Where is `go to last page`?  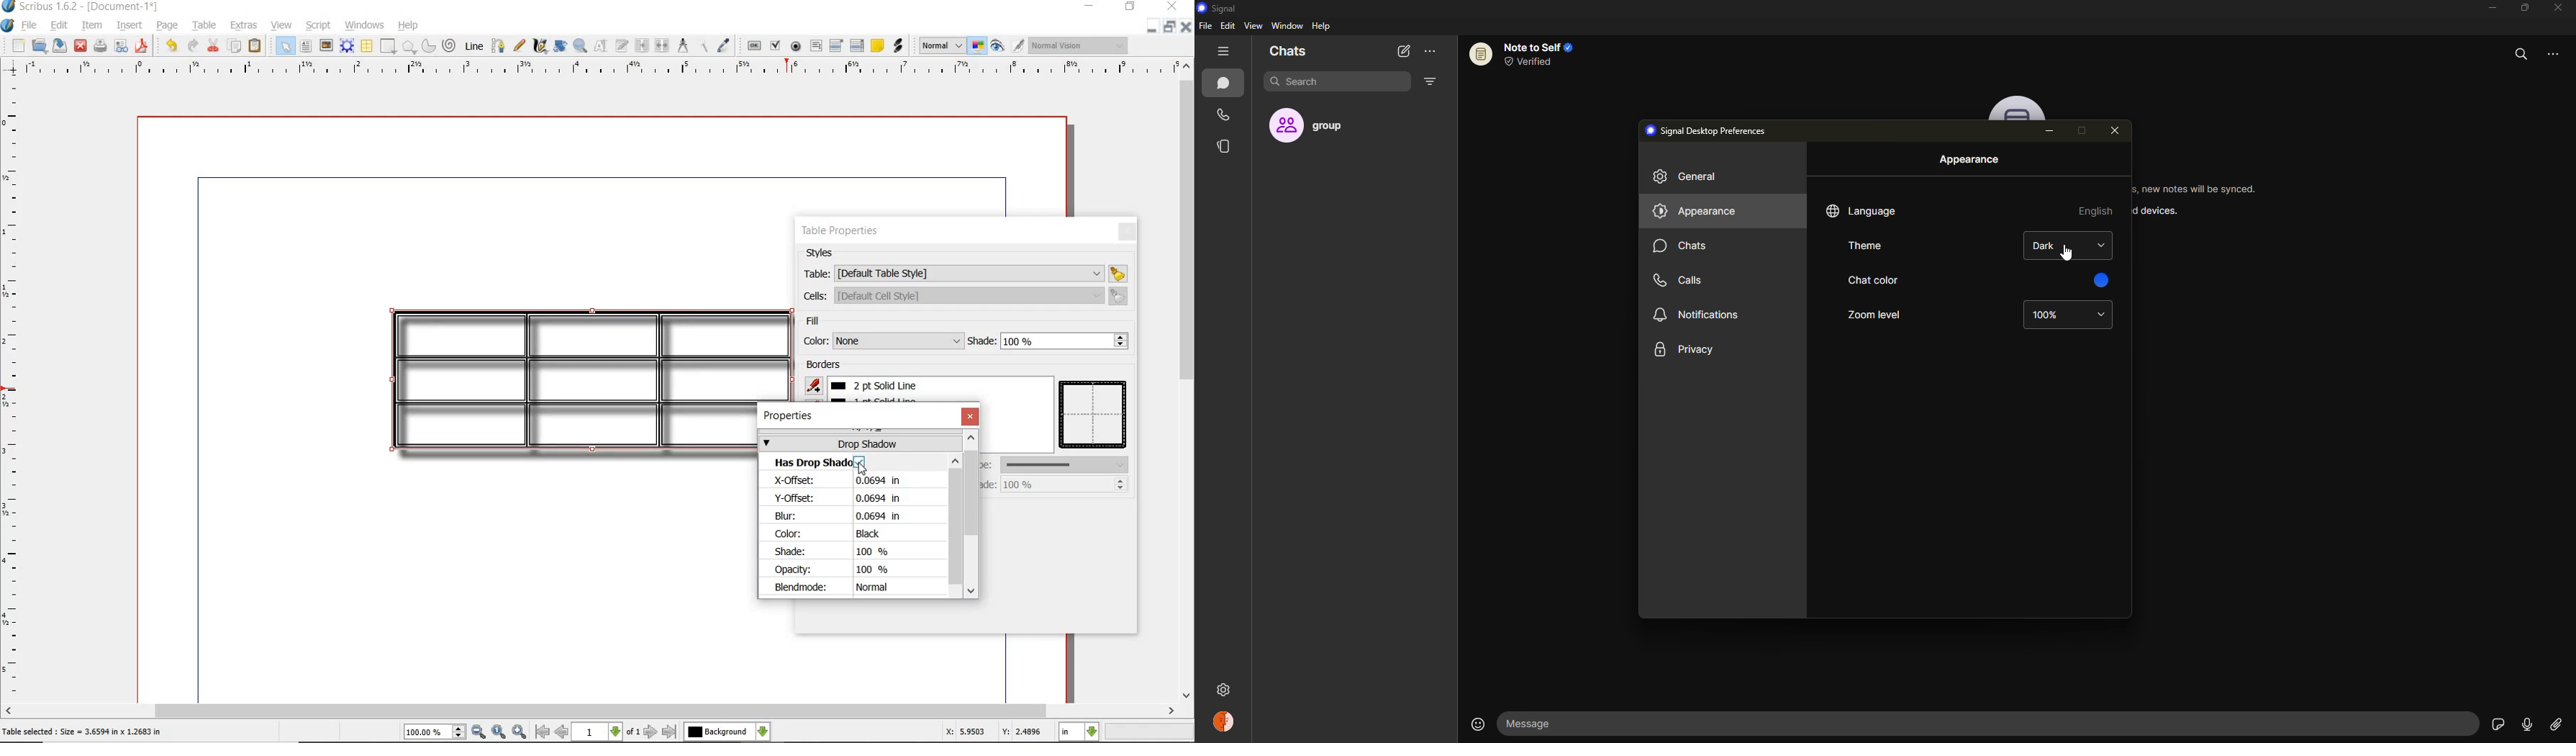
go to last page is located at coordinates (671, 731).